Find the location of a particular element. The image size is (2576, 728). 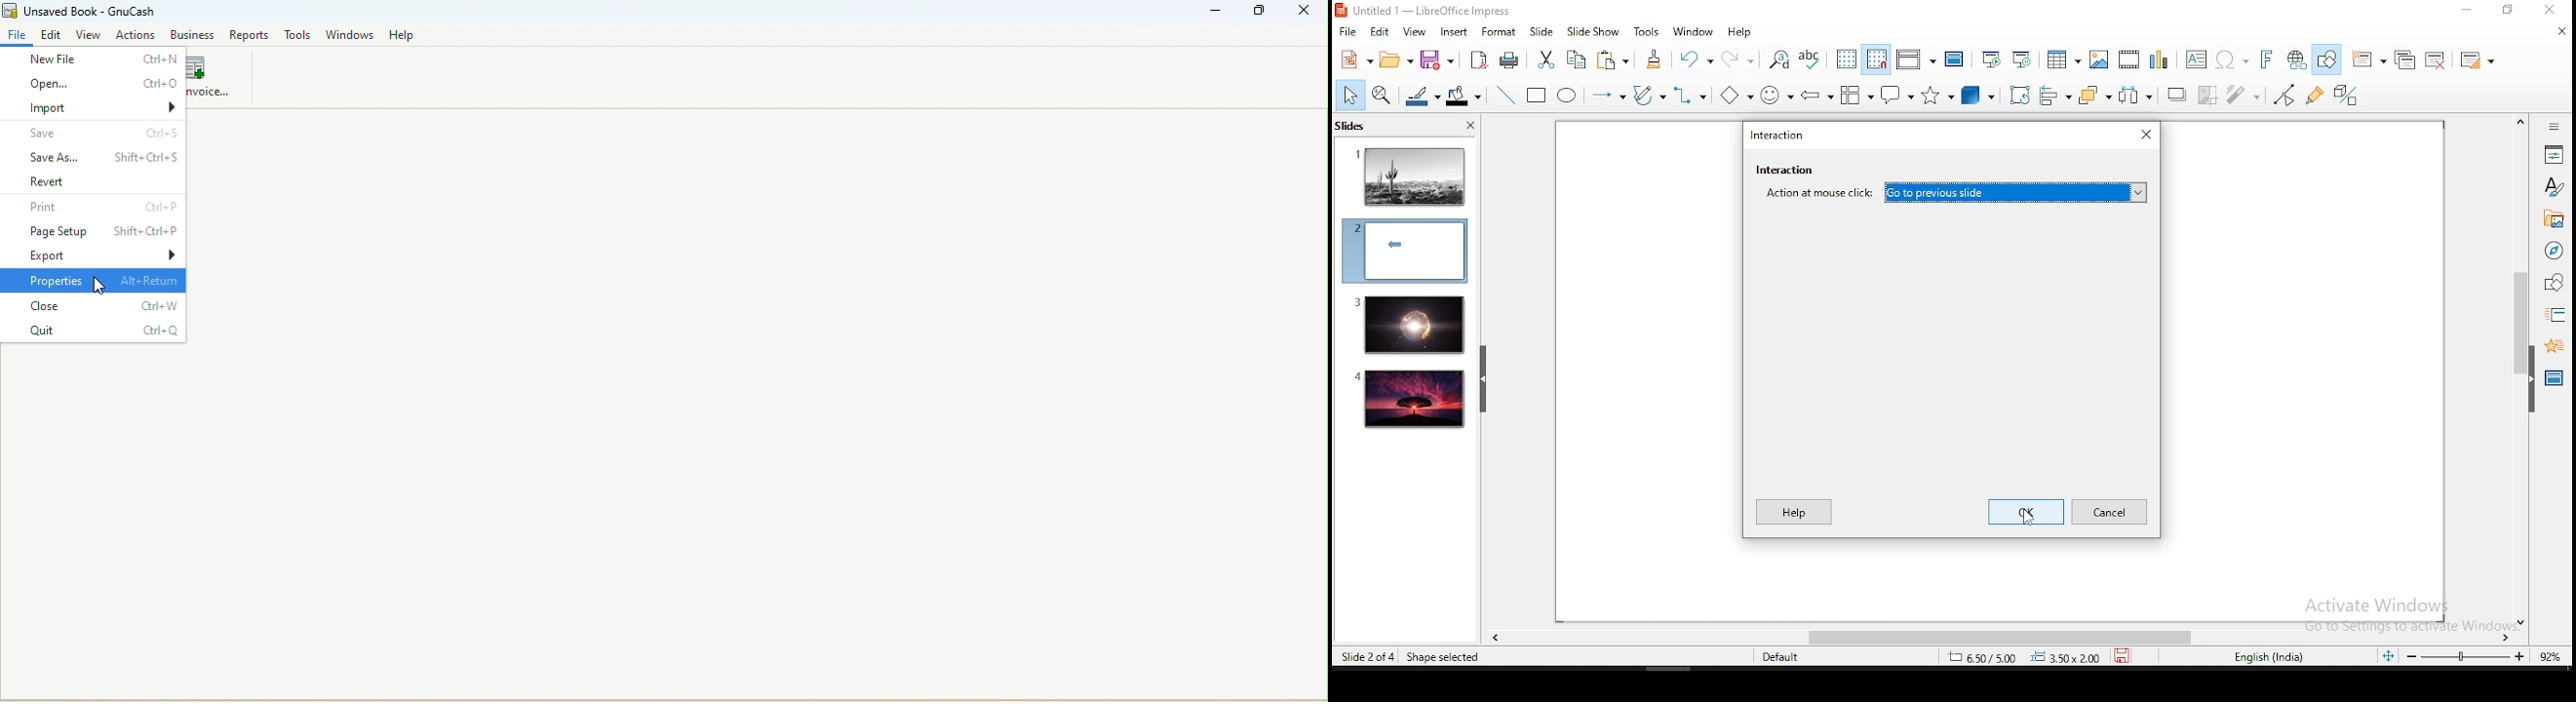

master slide is located at coordinates (1954, 58).